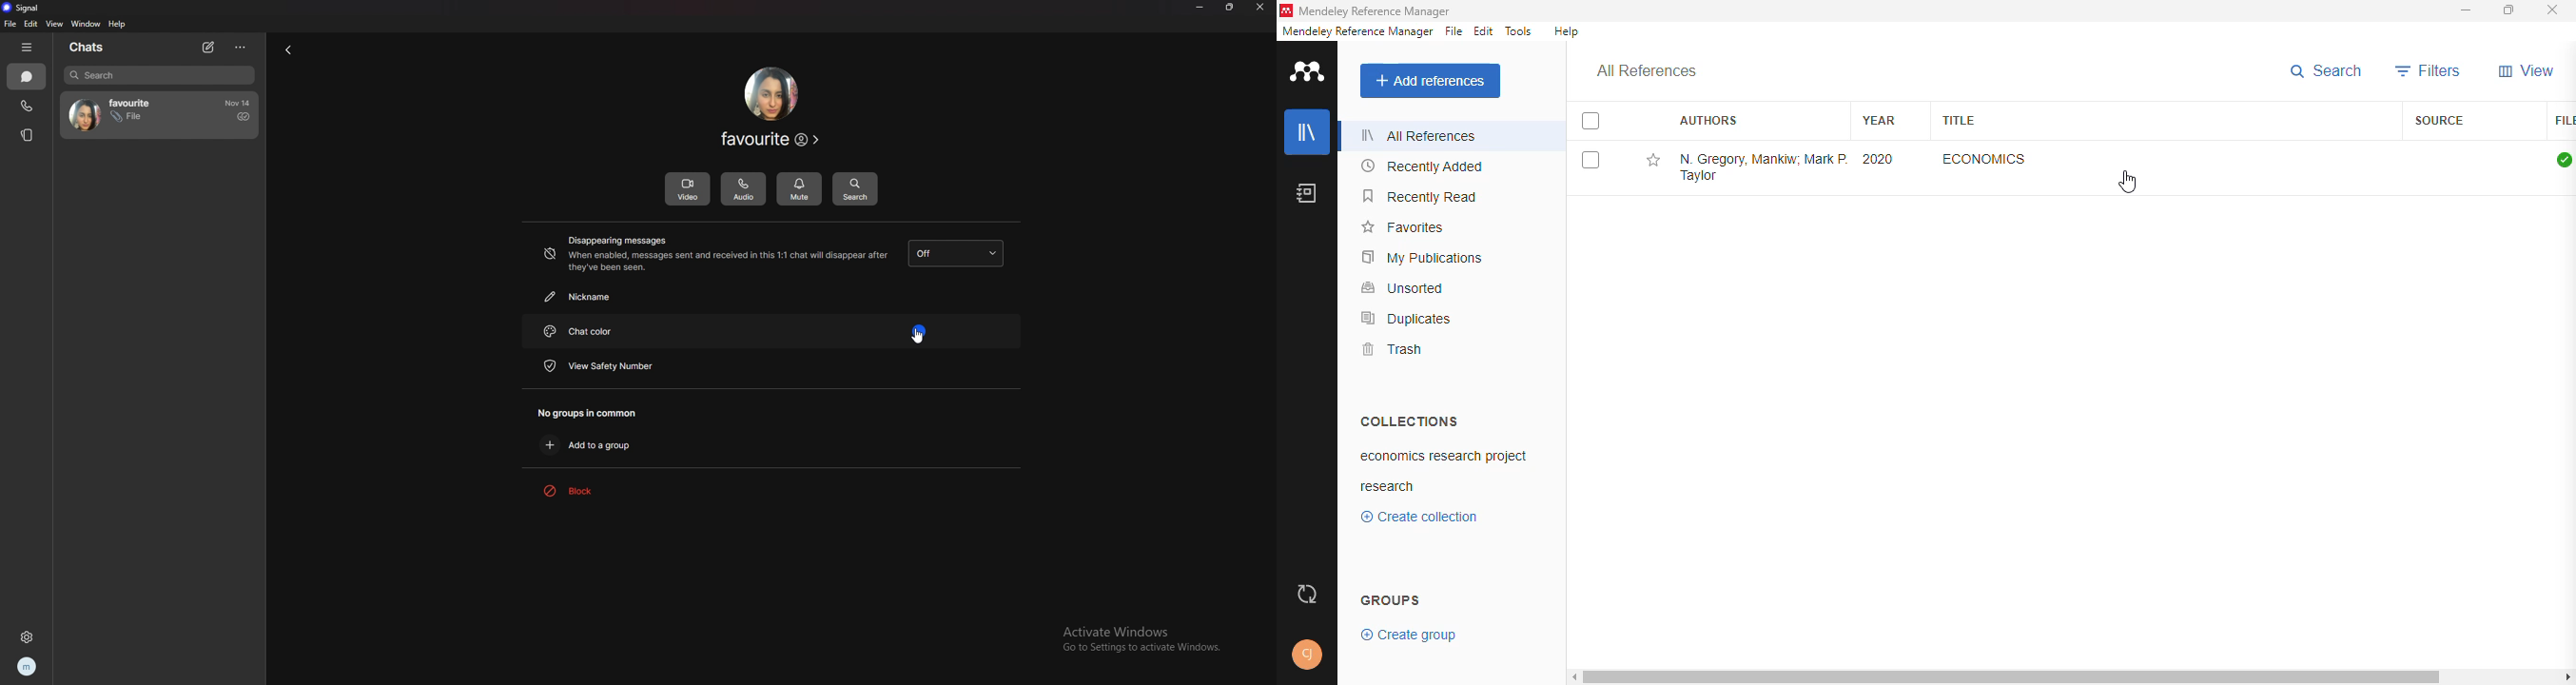 This screenshot has height=700, width=2576. I want to click on 2020, so click(1878, 159).